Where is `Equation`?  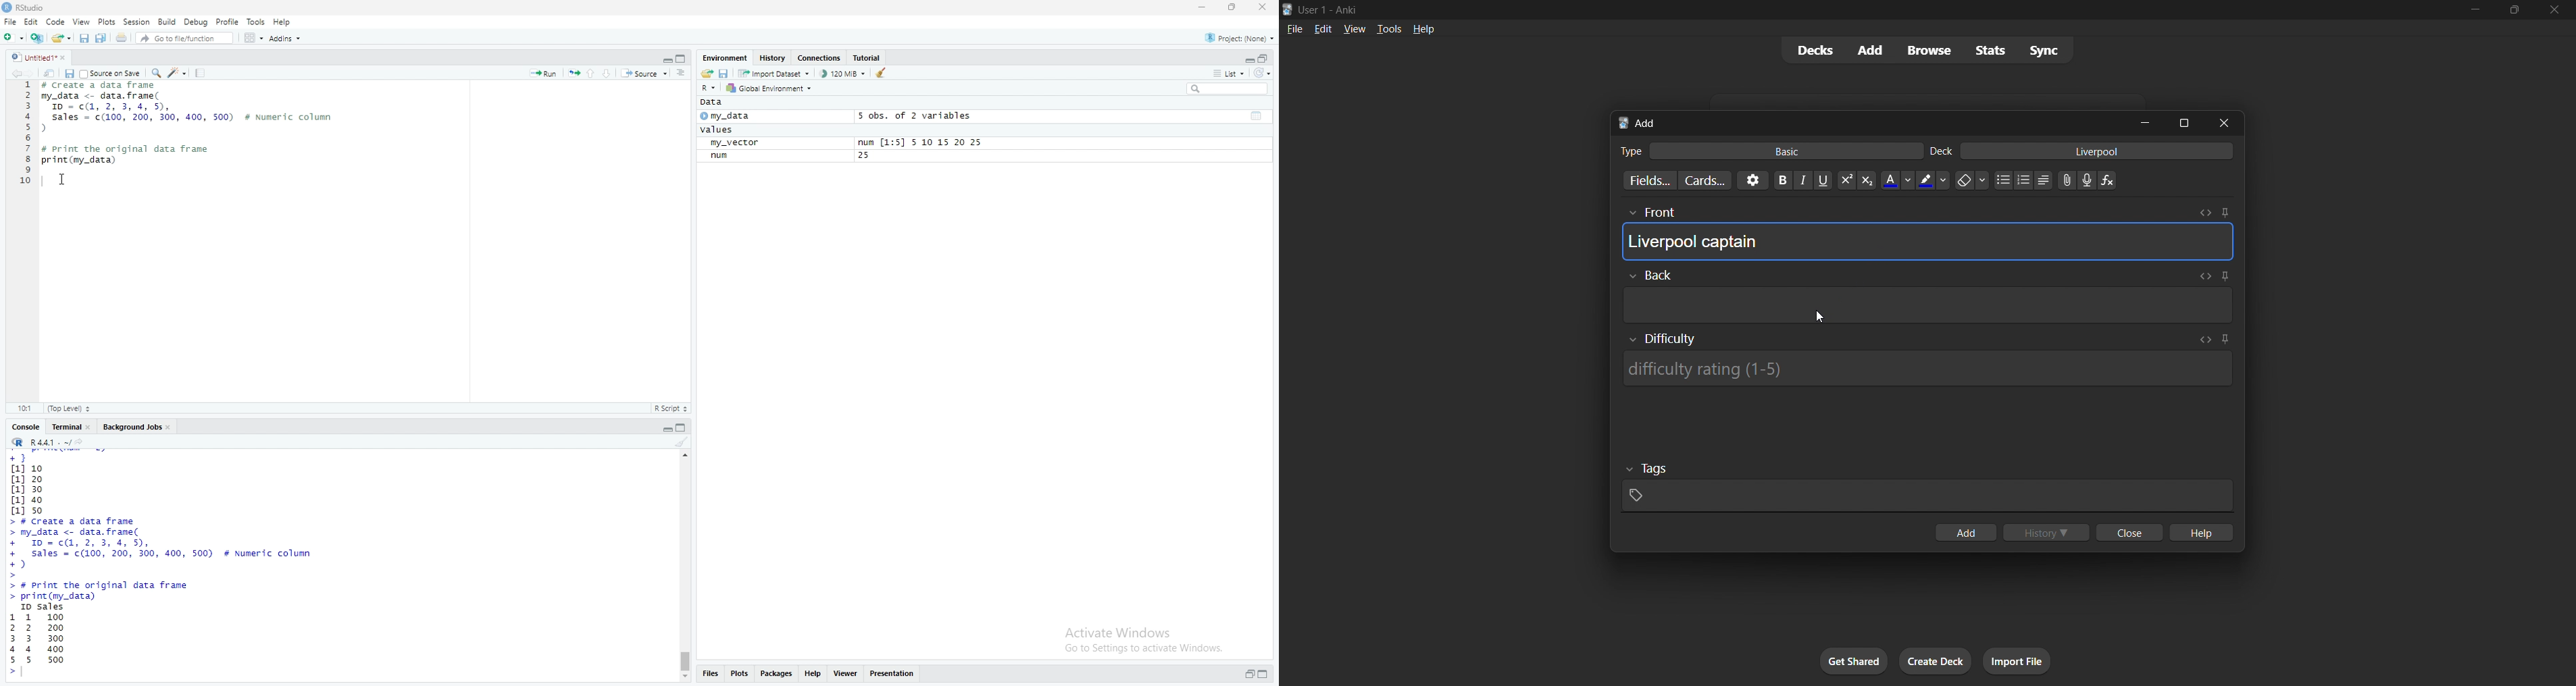 Equation is located at coordinates (2107, 180).